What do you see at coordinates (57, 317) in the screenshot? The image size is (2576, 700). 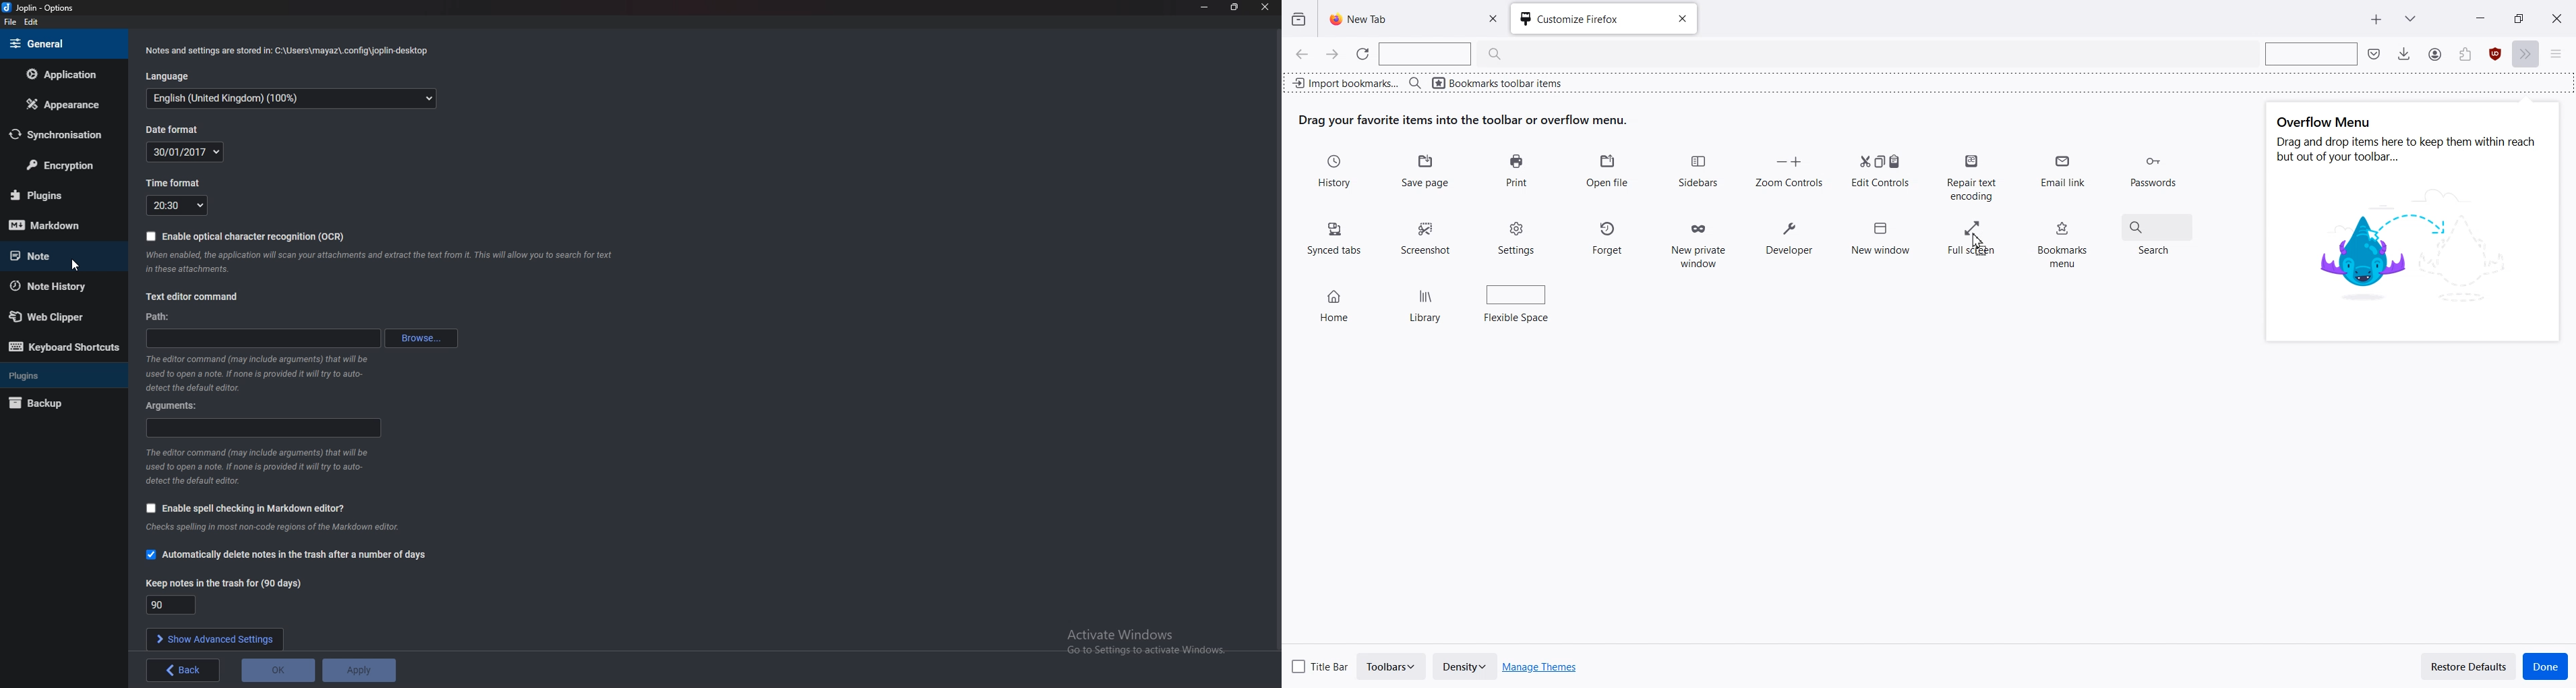 I see `Web clipper` at bounding box center [57, 317].